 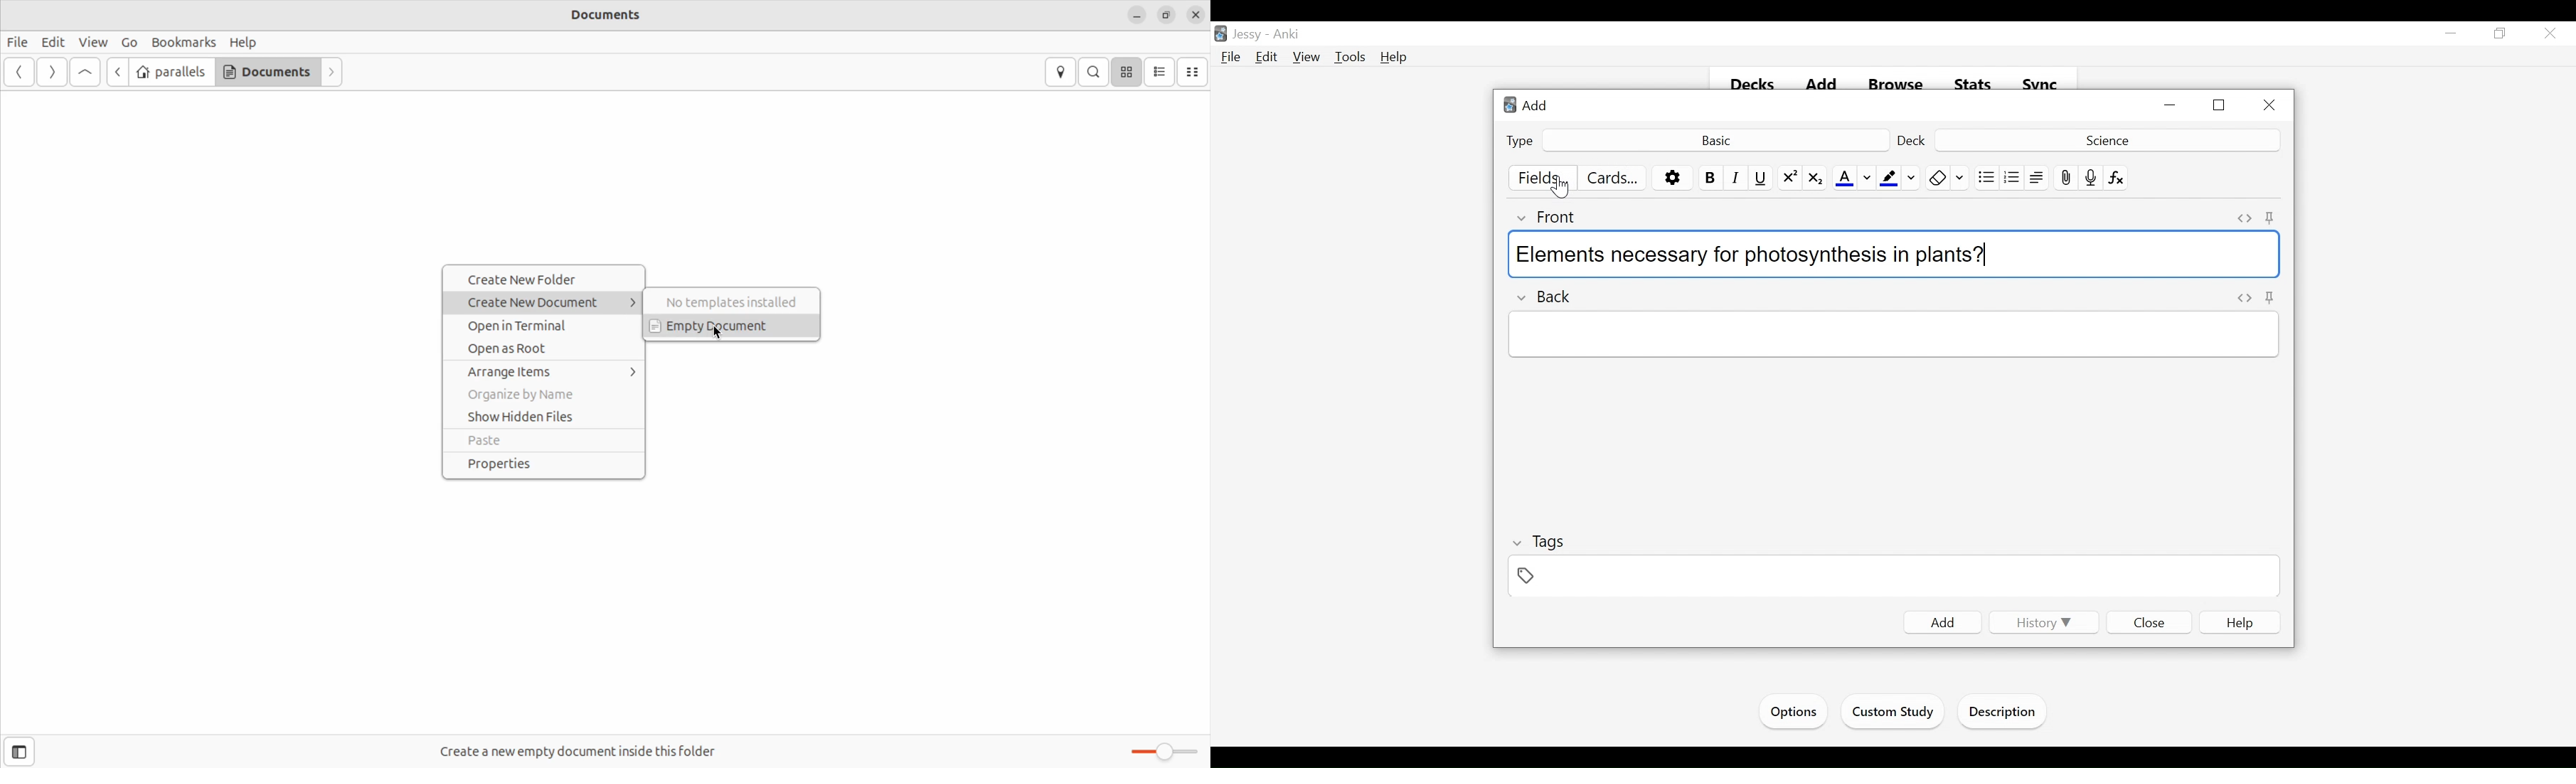 I want to click on Close, so click(x=2548, y=35).